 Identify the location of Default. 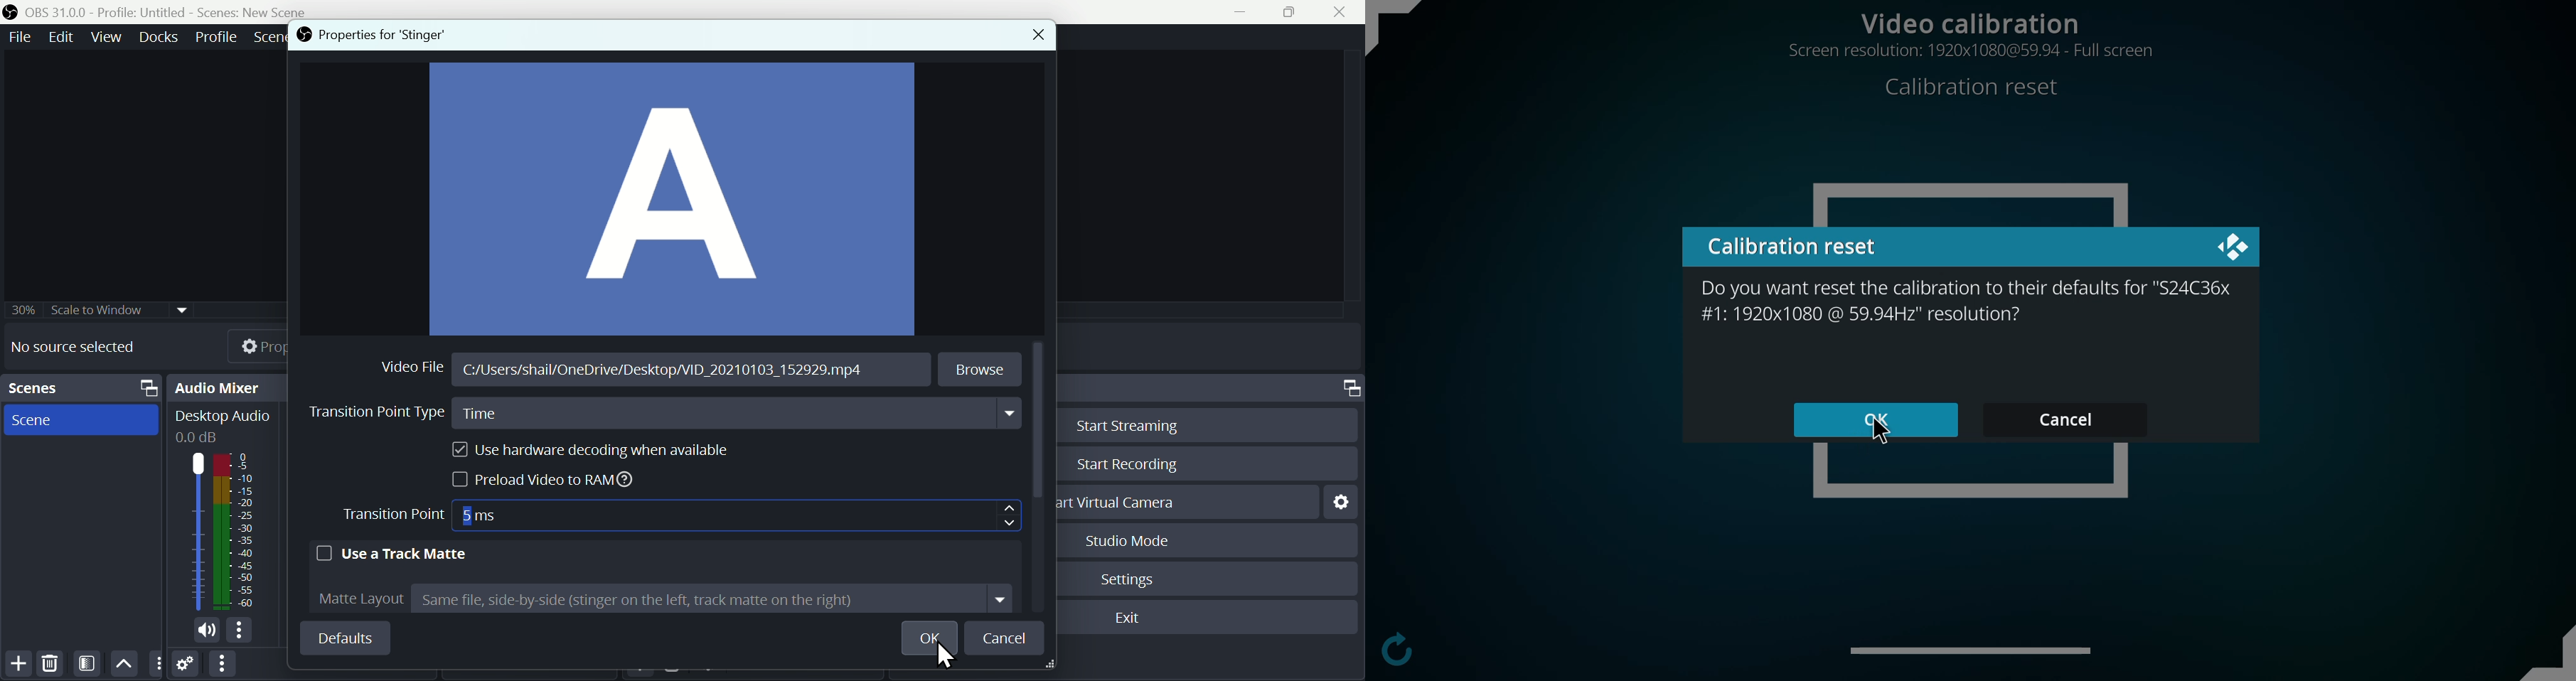
(344, 638).